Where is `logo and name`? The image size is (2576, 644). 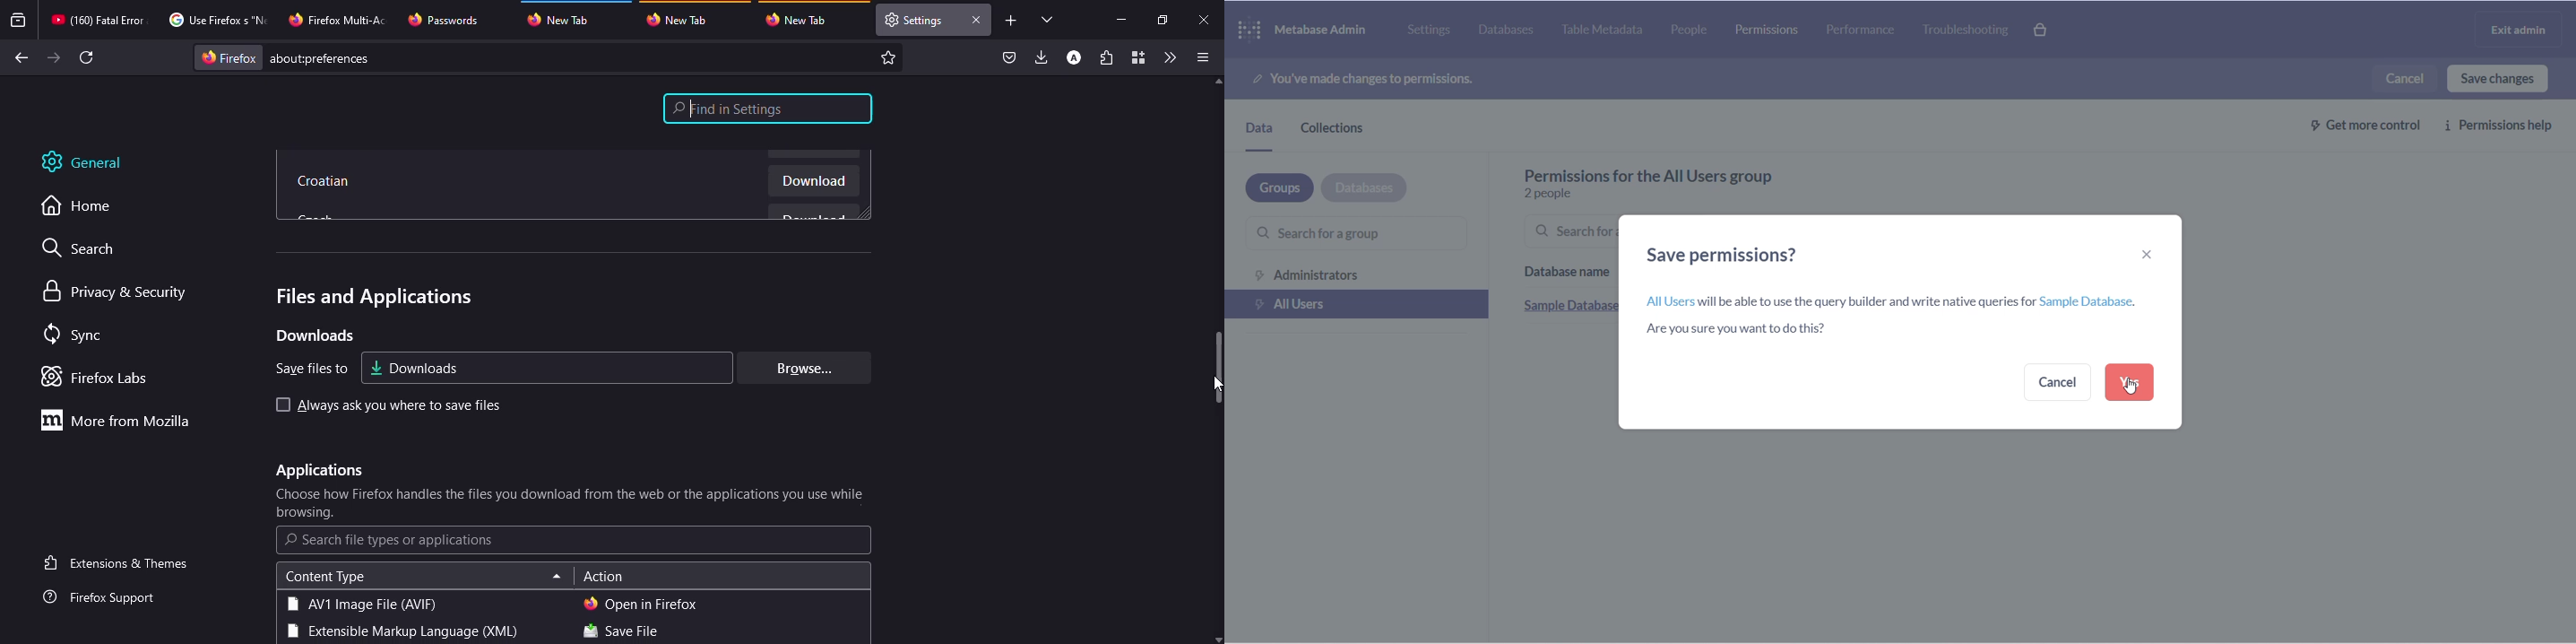 logo and name is located at coordinates (1306, 28).